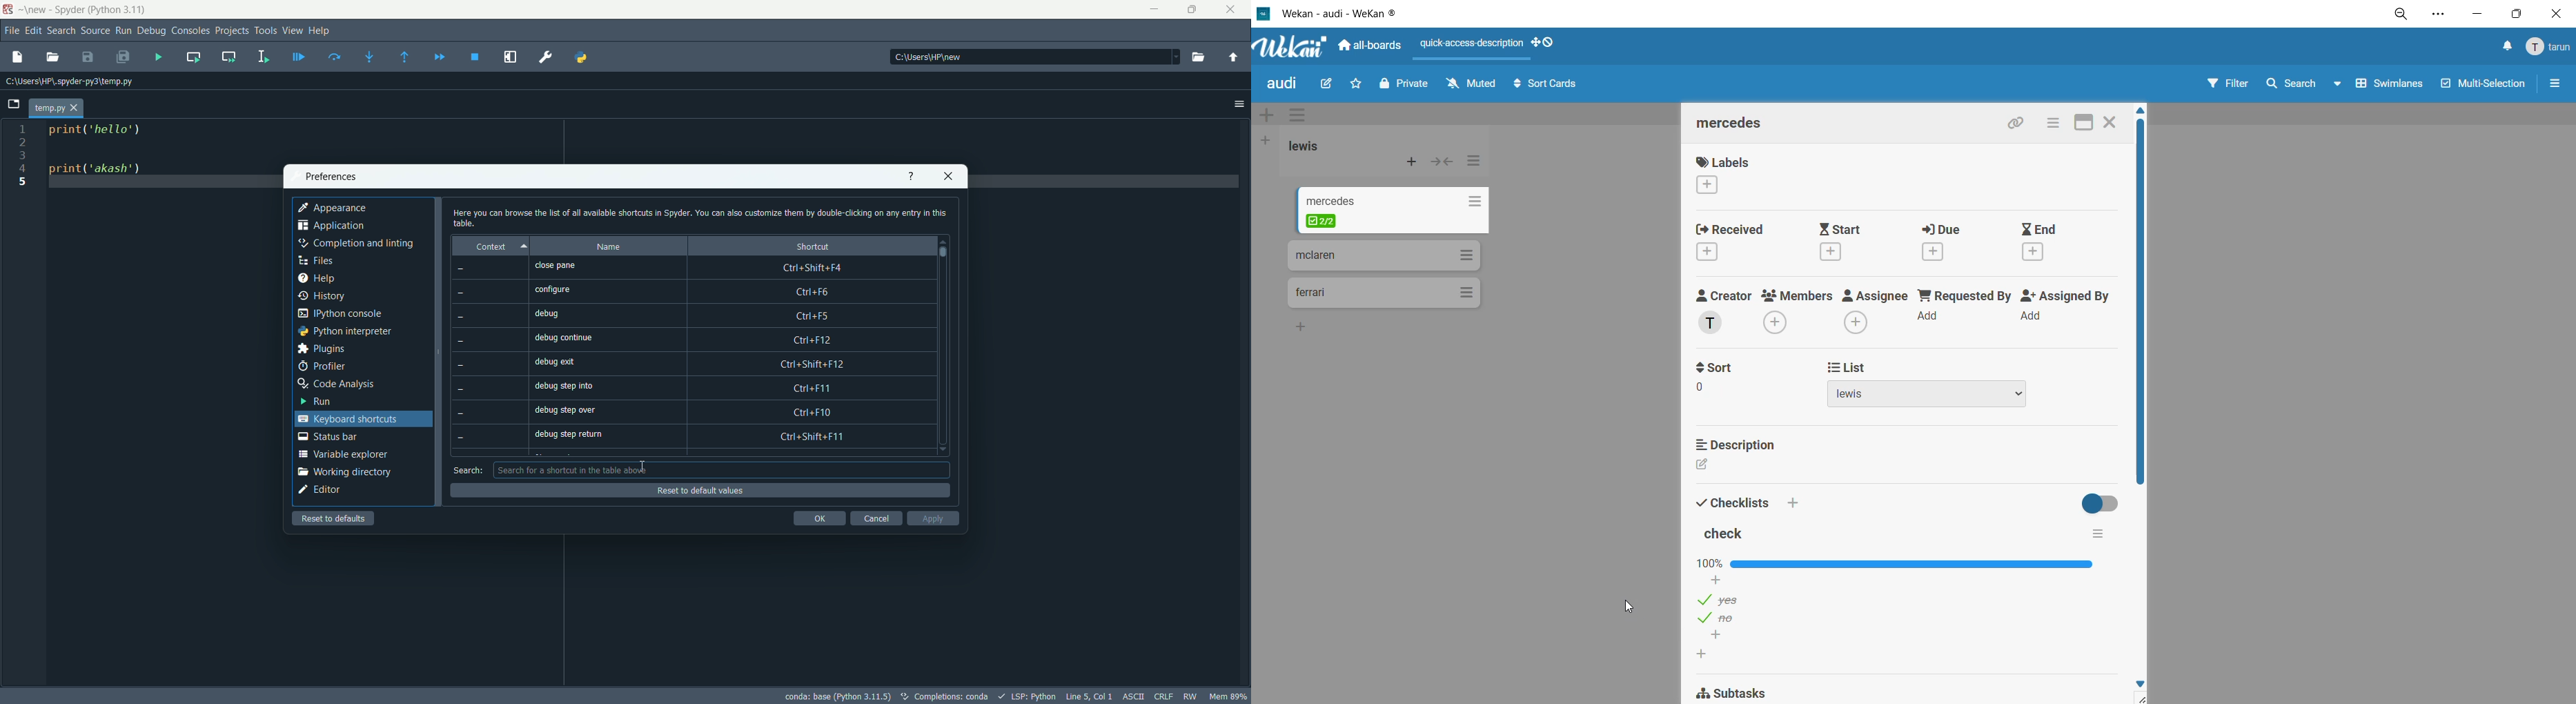 The width and height of the screenshot is (2576, 728). Describe the element at coordinates (346, 418) in the screenshot. I see `keyboard shortcuts` at that location.